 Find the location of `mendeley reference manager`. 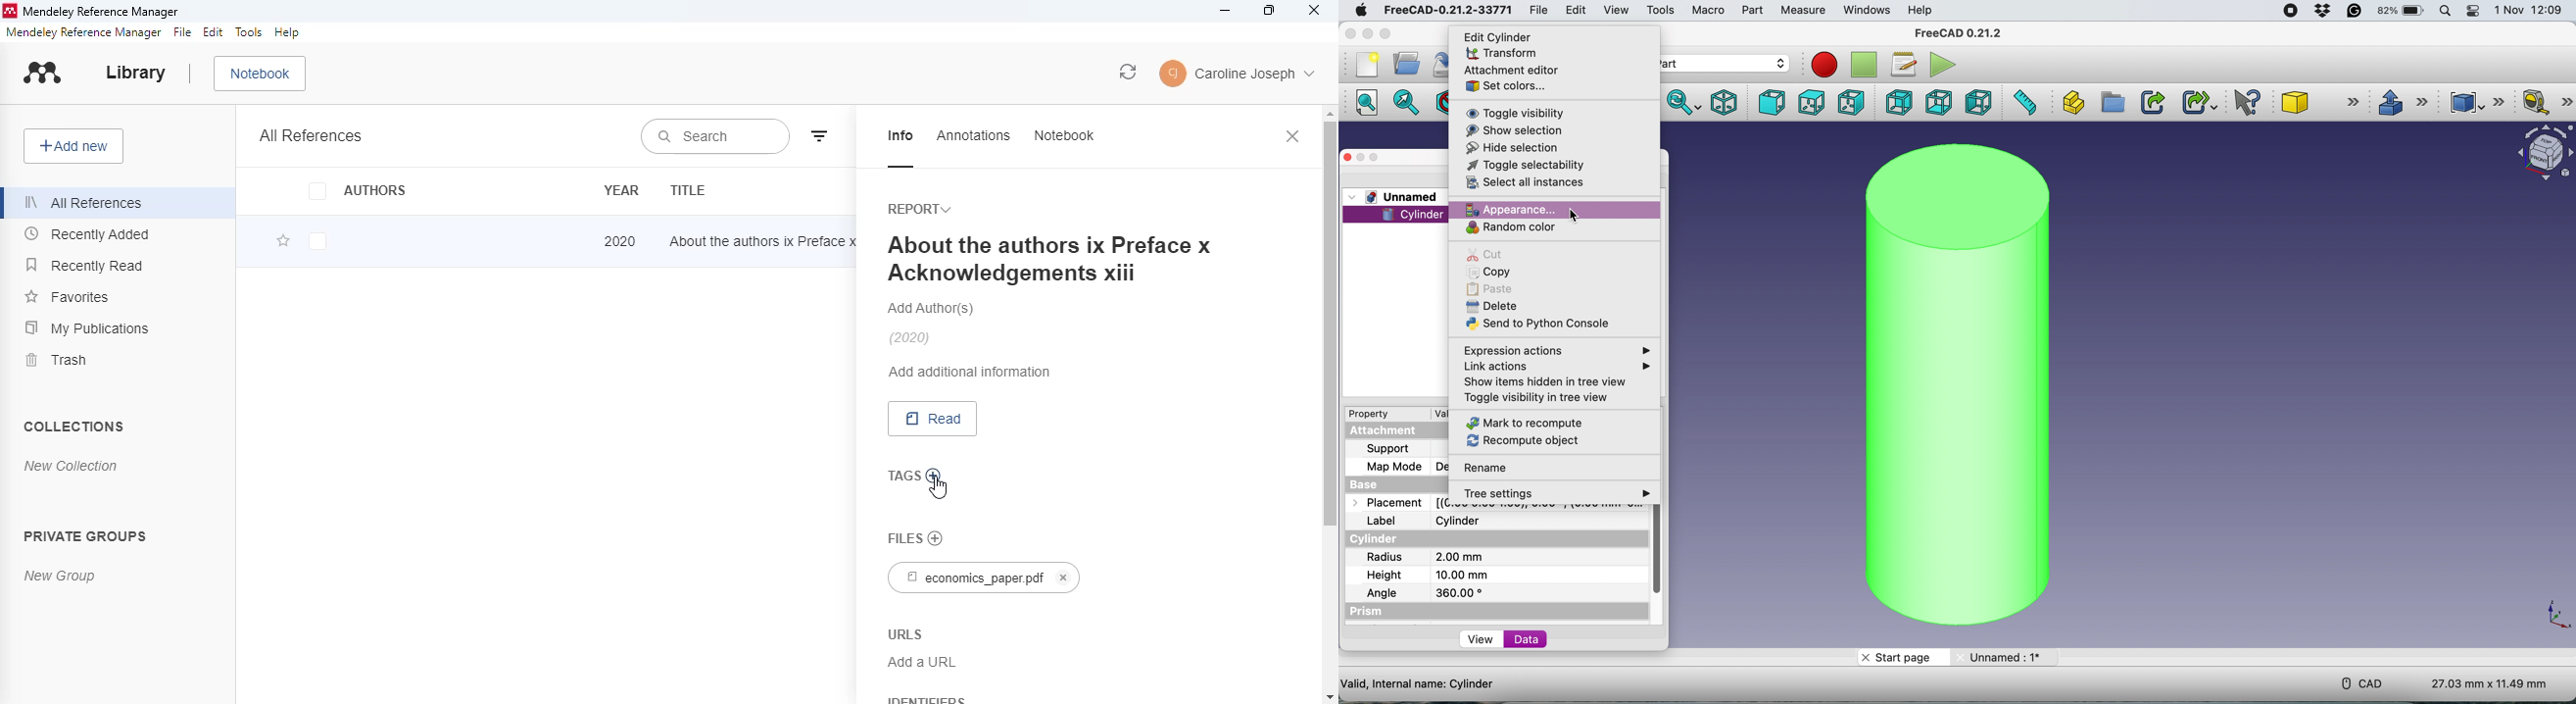

mendeley reference manager is located at coordinates (83, 32).